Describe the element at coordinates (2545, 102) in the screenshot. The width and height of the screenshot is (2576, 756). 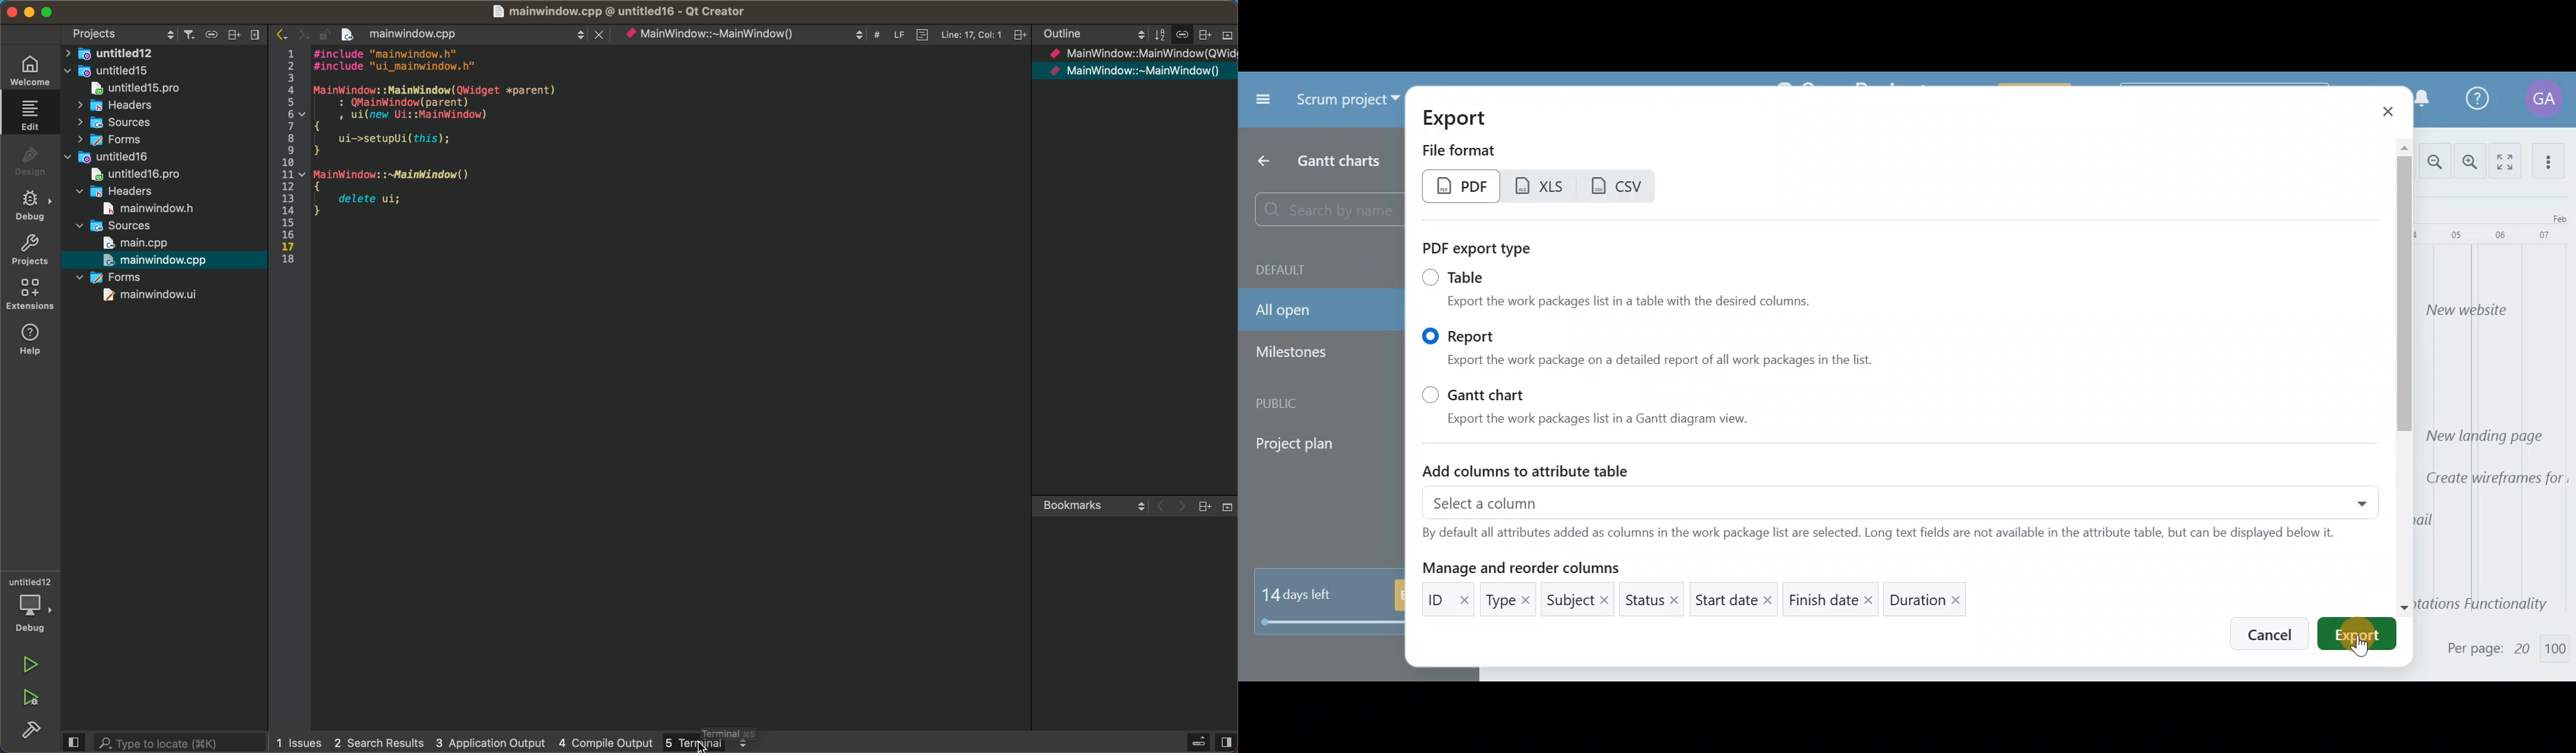
I see `Account name` at that location.